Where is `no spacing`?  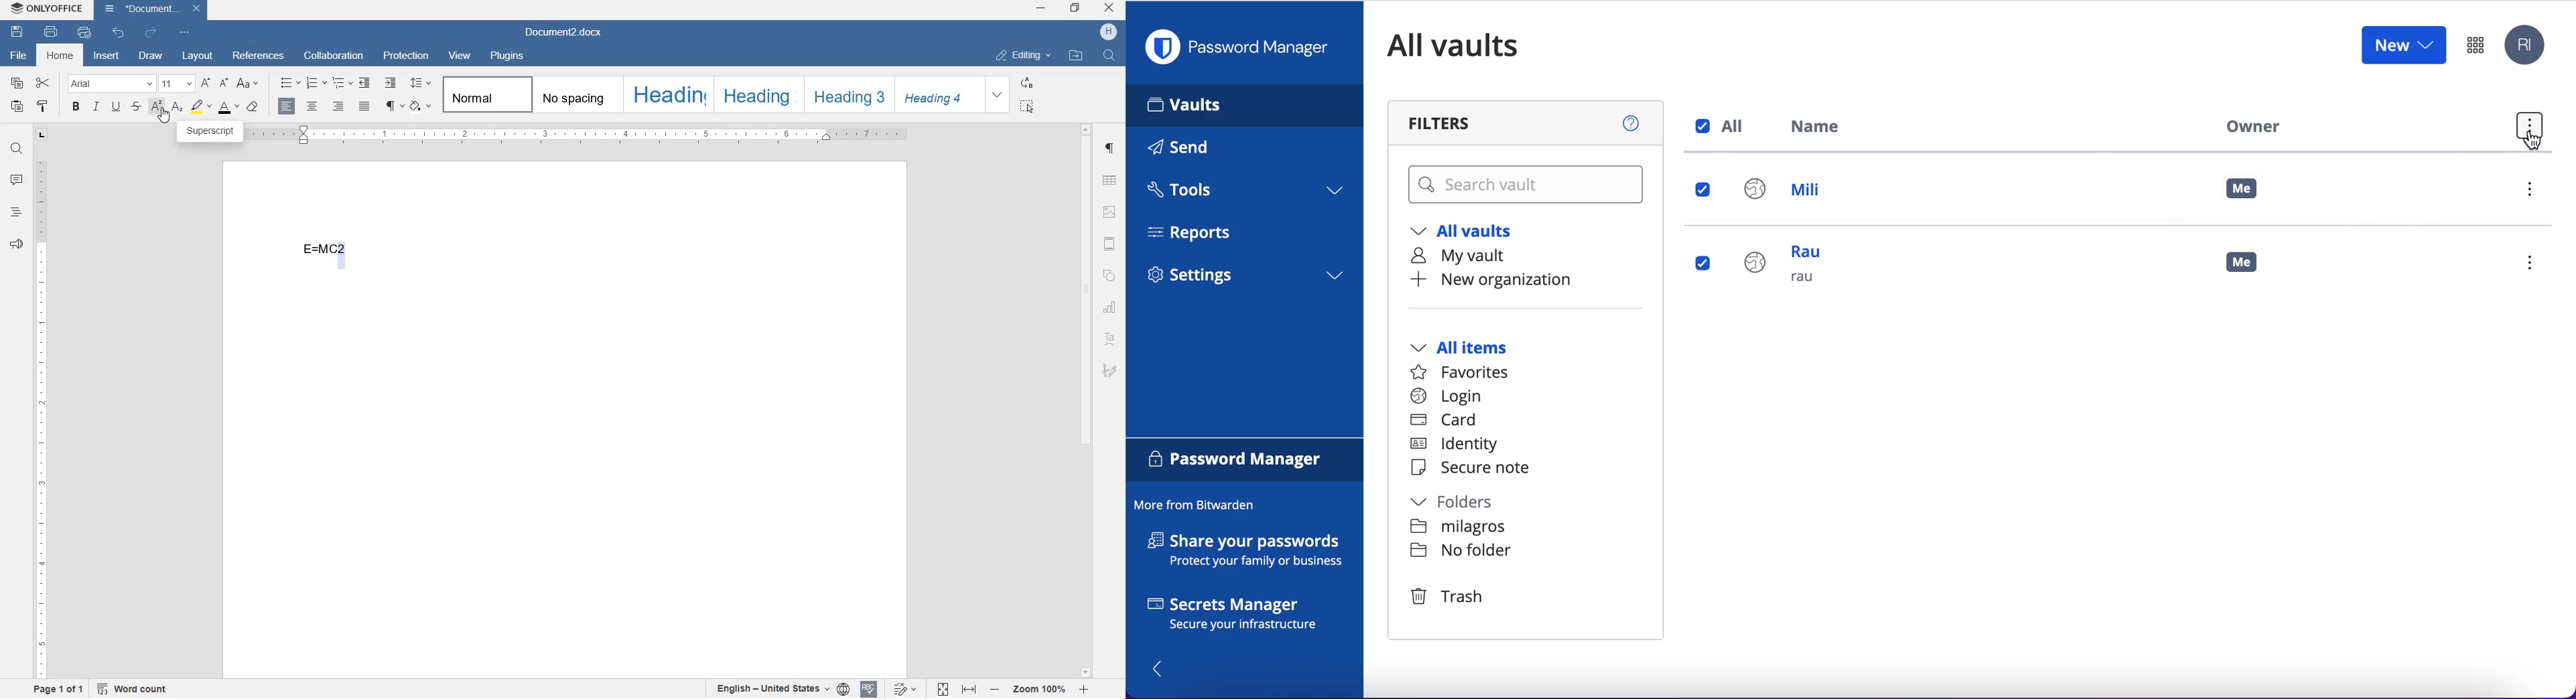 no spacing is located at coordinates (575, 94).